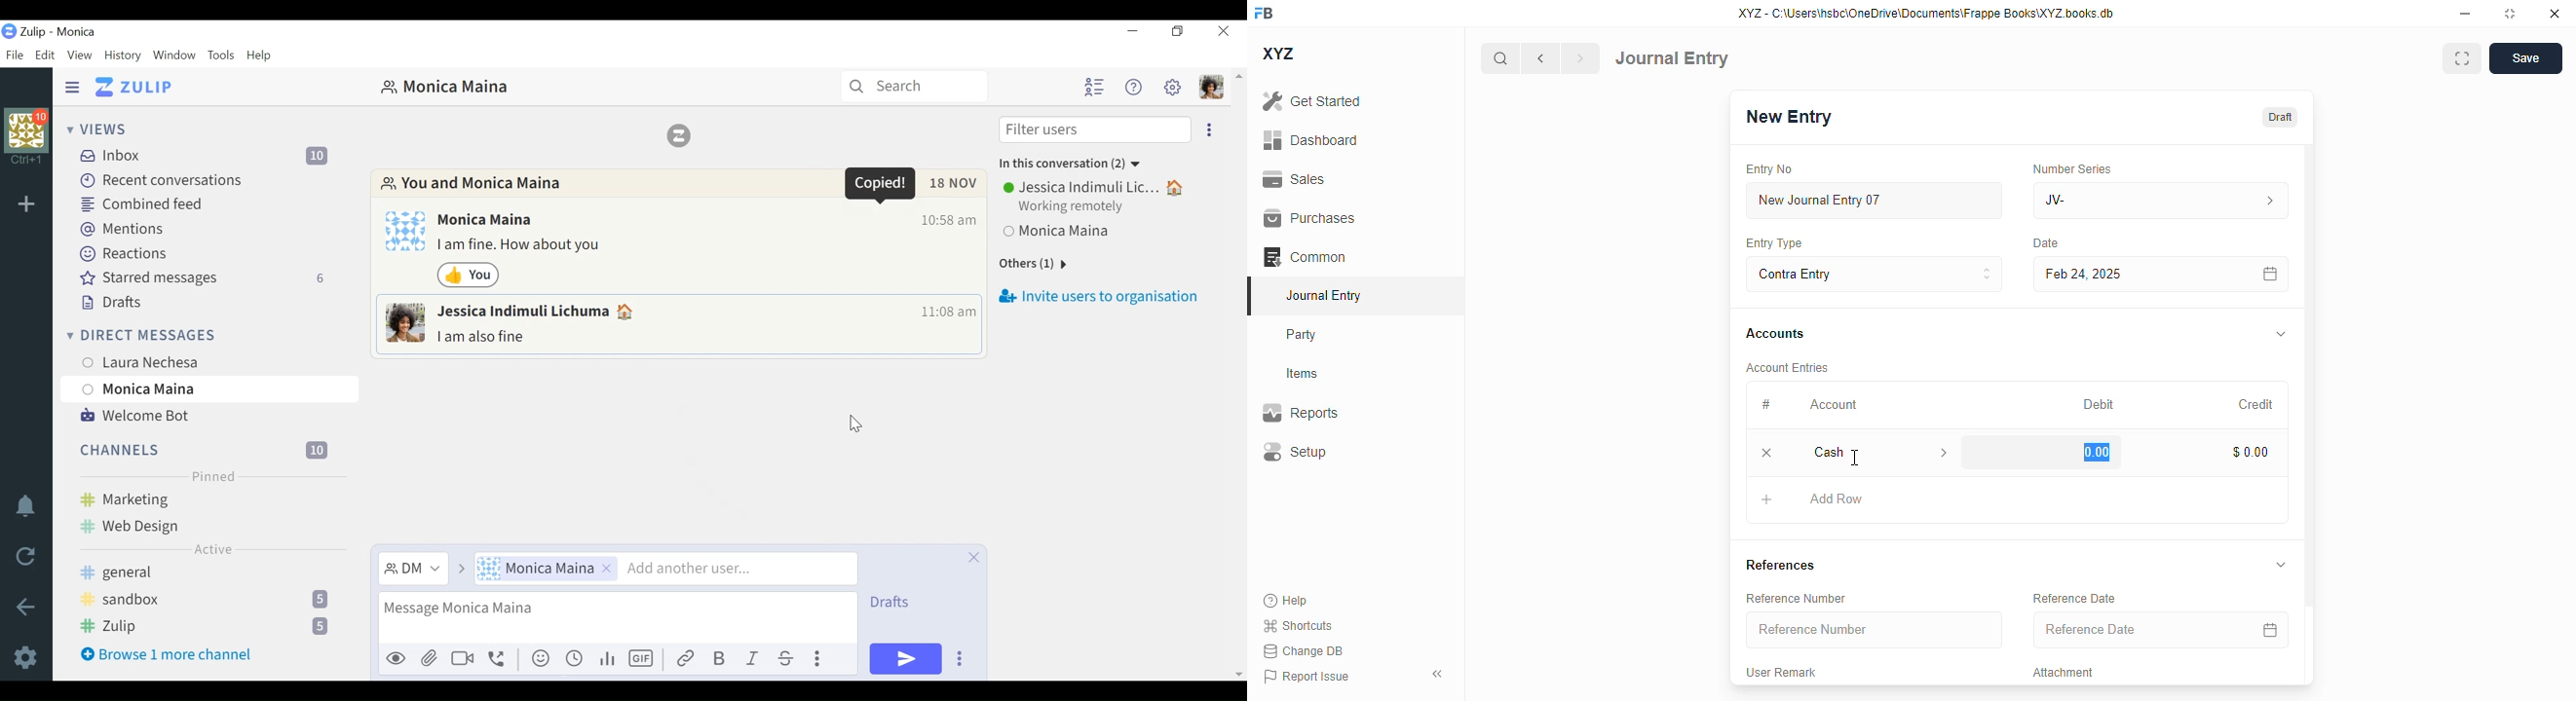  Describe the element at coordinates (2555, 14) in the screenshot. I see `close` at that location.